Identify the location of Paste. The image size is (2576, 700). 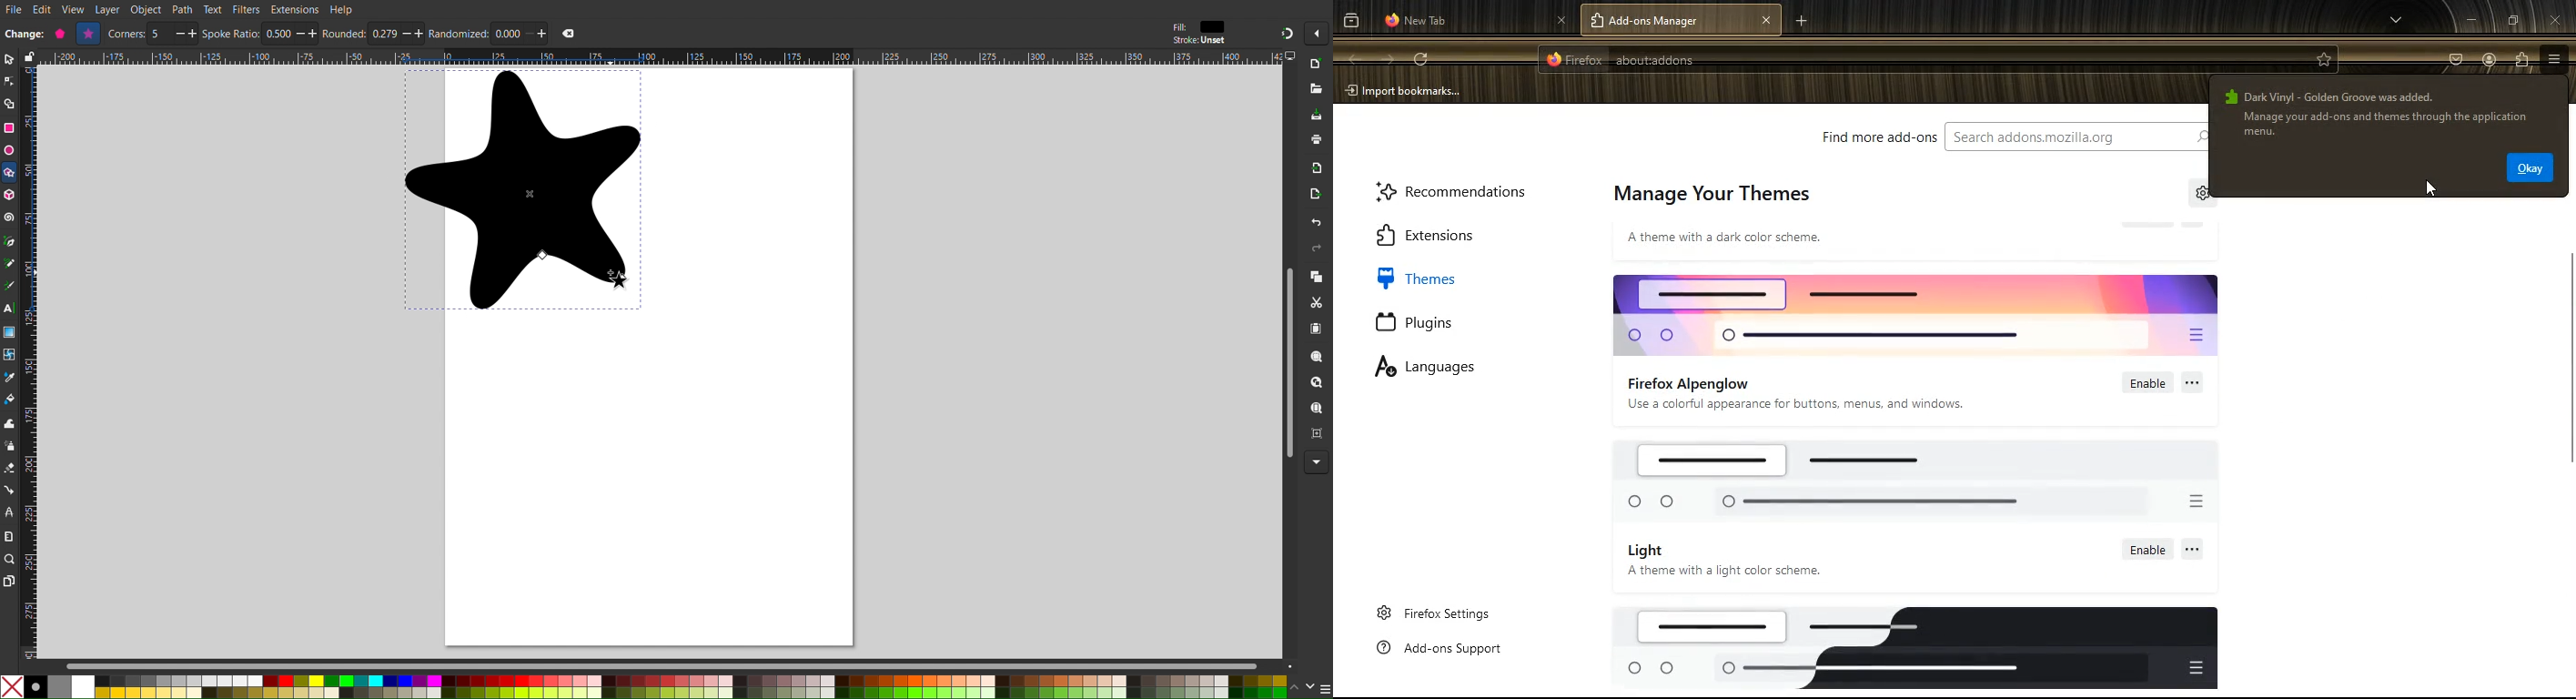
(1318, 329).